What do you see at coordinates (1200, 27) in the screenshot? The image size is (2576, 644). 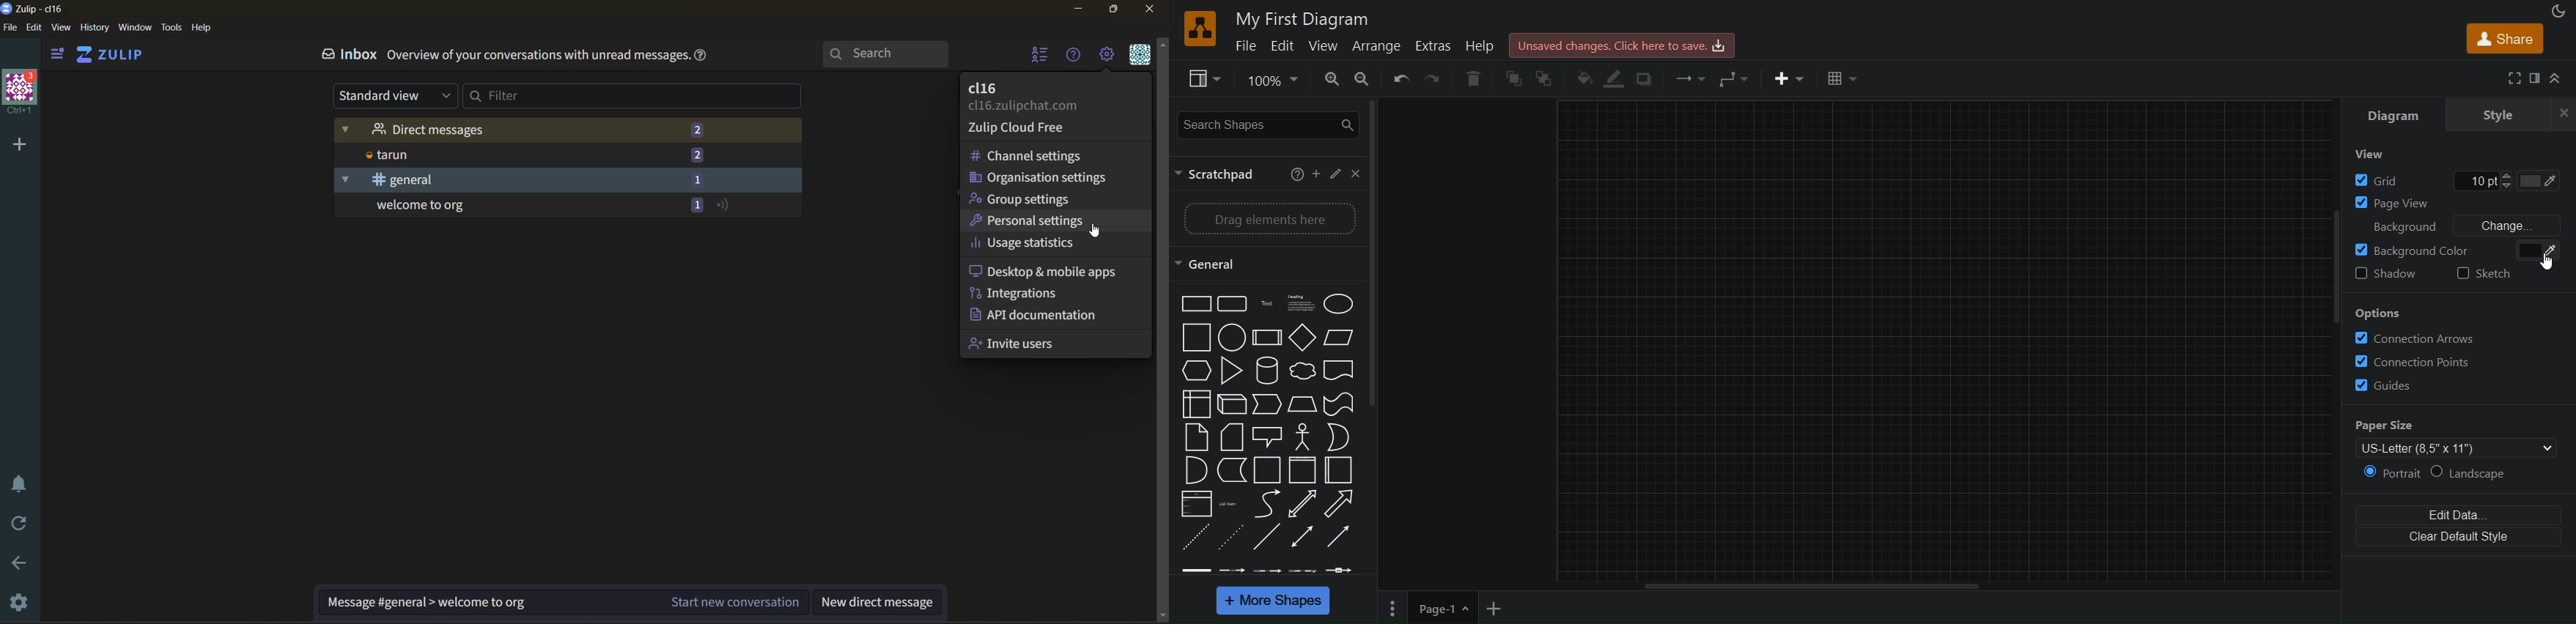 I see `logo` at bounding box center [1200, 27].